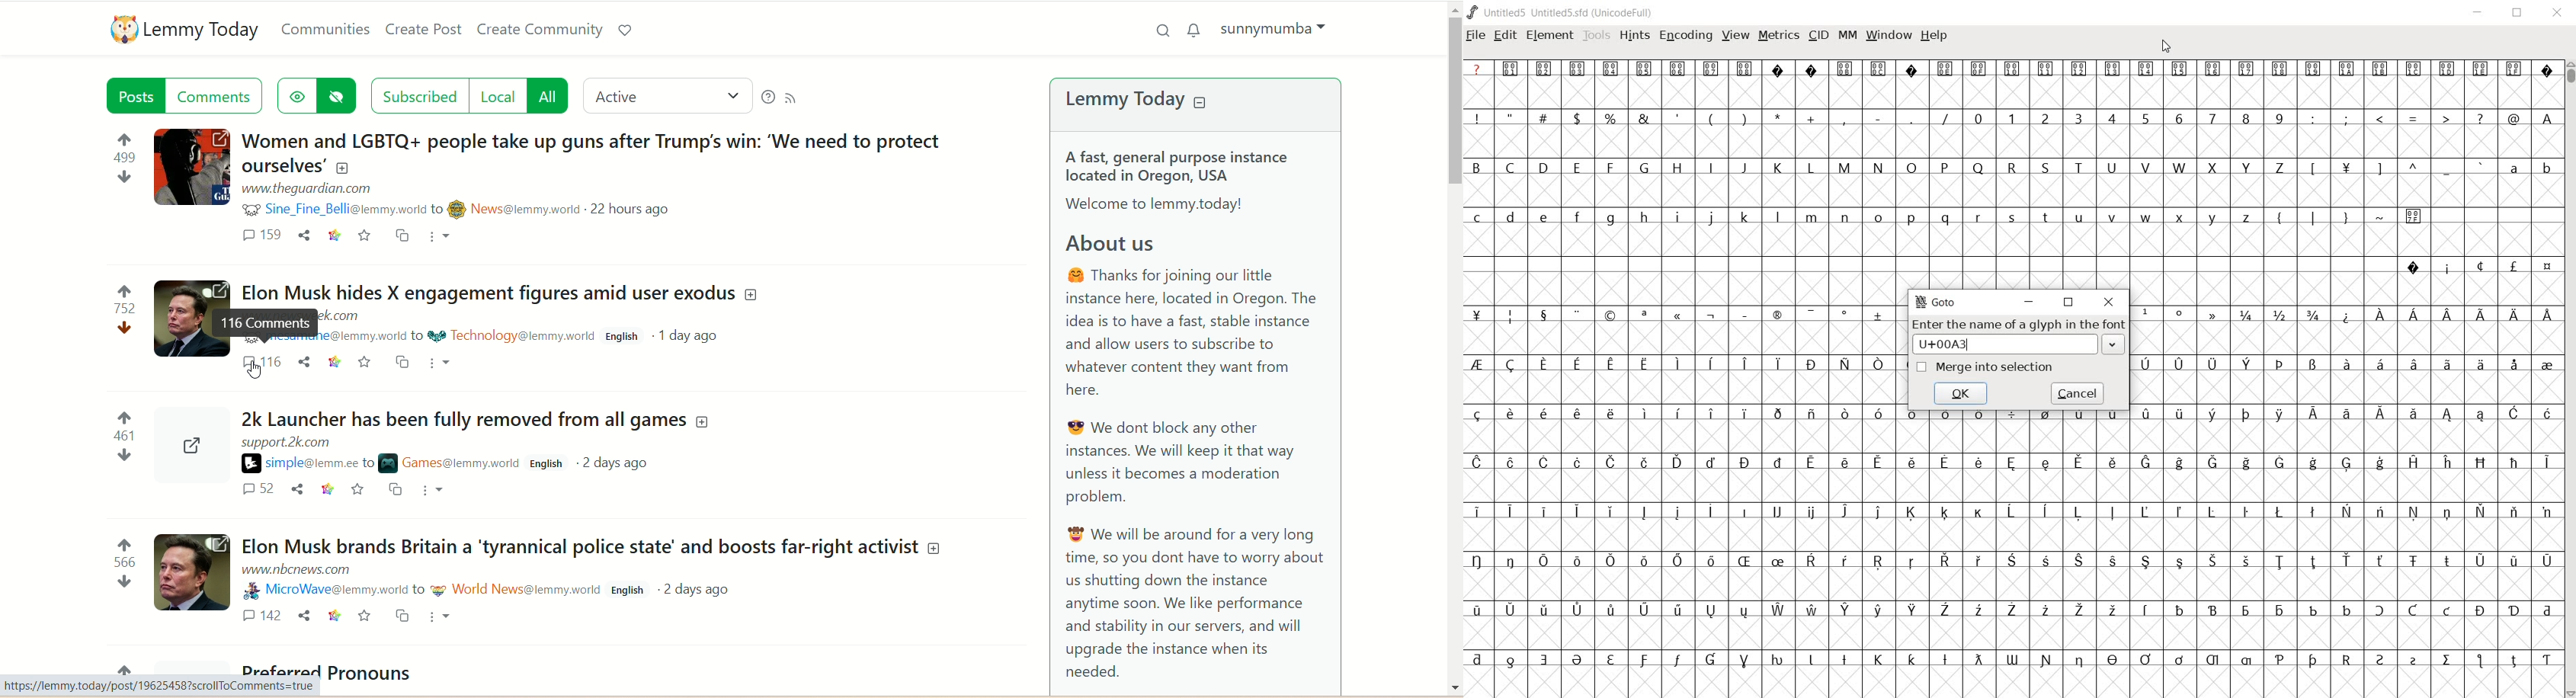 The height and width of the screenshot is (700, 2576). Describe the element at coordinates (2278, 313) in the screenshot. I see `1/2` at that location.